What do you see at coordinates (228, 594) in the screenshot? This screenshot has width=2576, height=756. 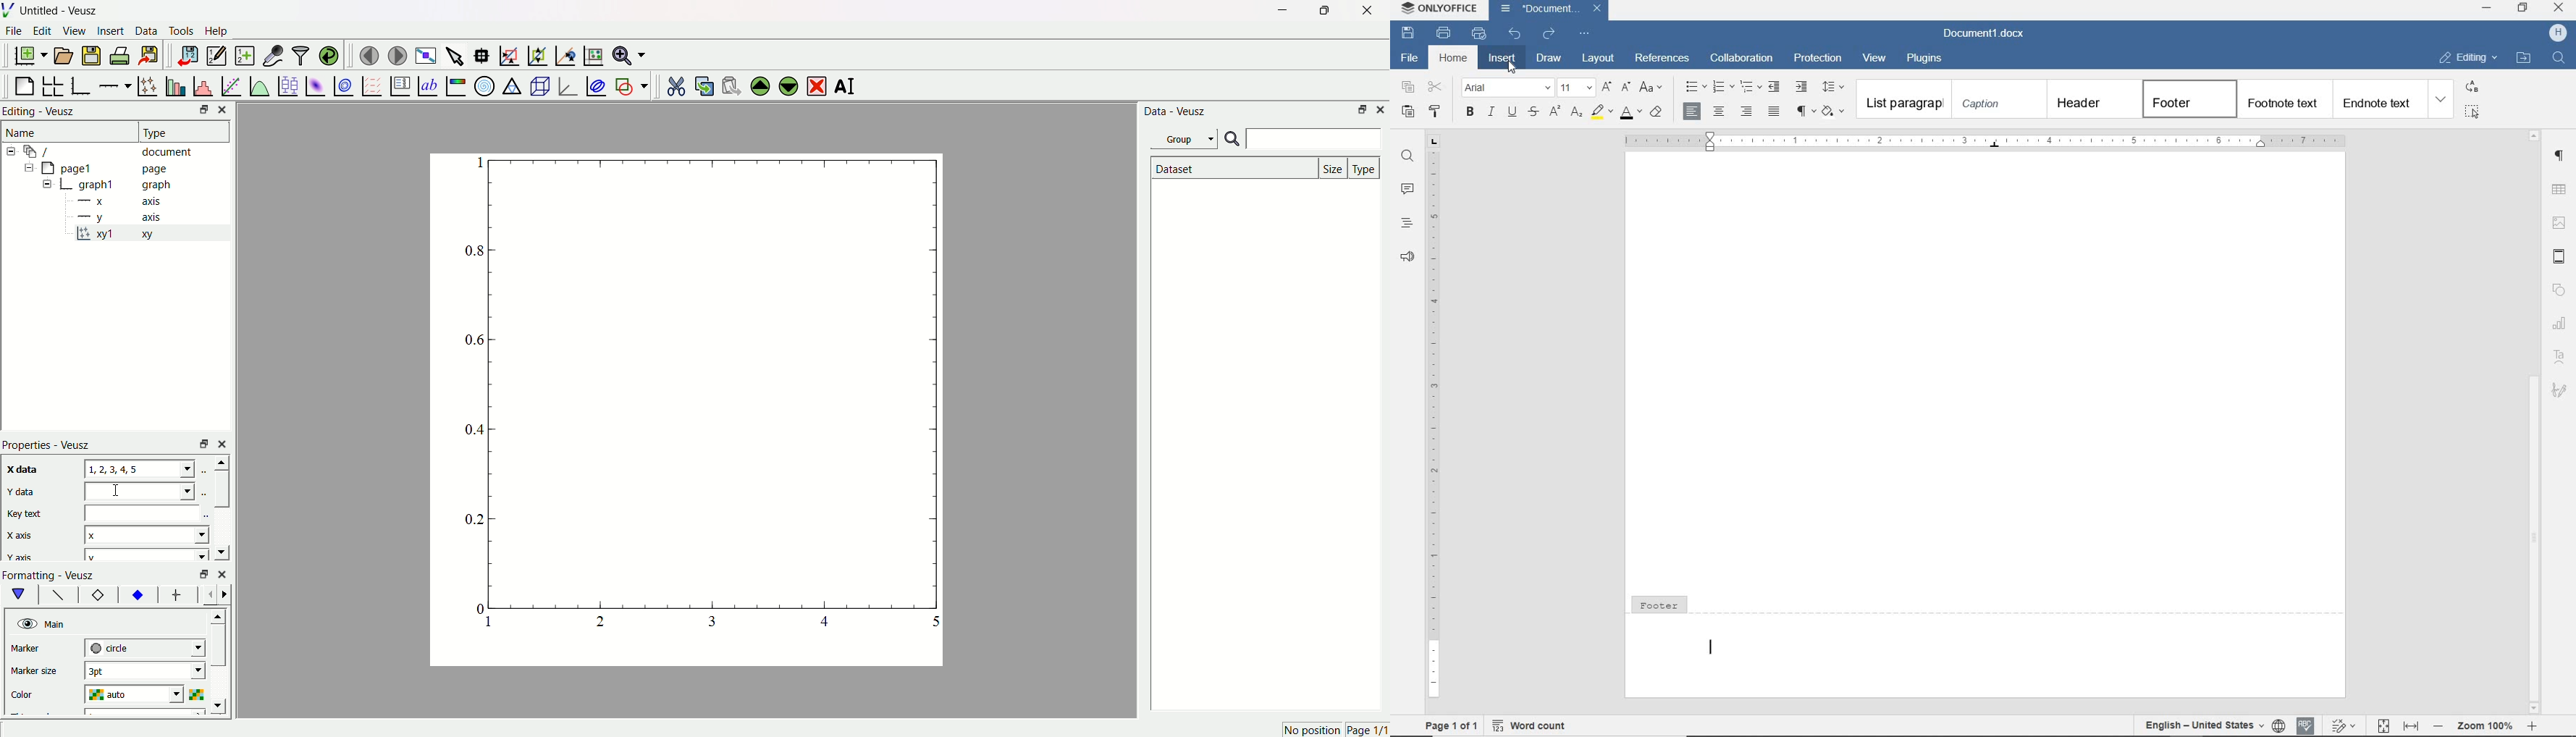 I see `move right` at bounding box center [228, 594].